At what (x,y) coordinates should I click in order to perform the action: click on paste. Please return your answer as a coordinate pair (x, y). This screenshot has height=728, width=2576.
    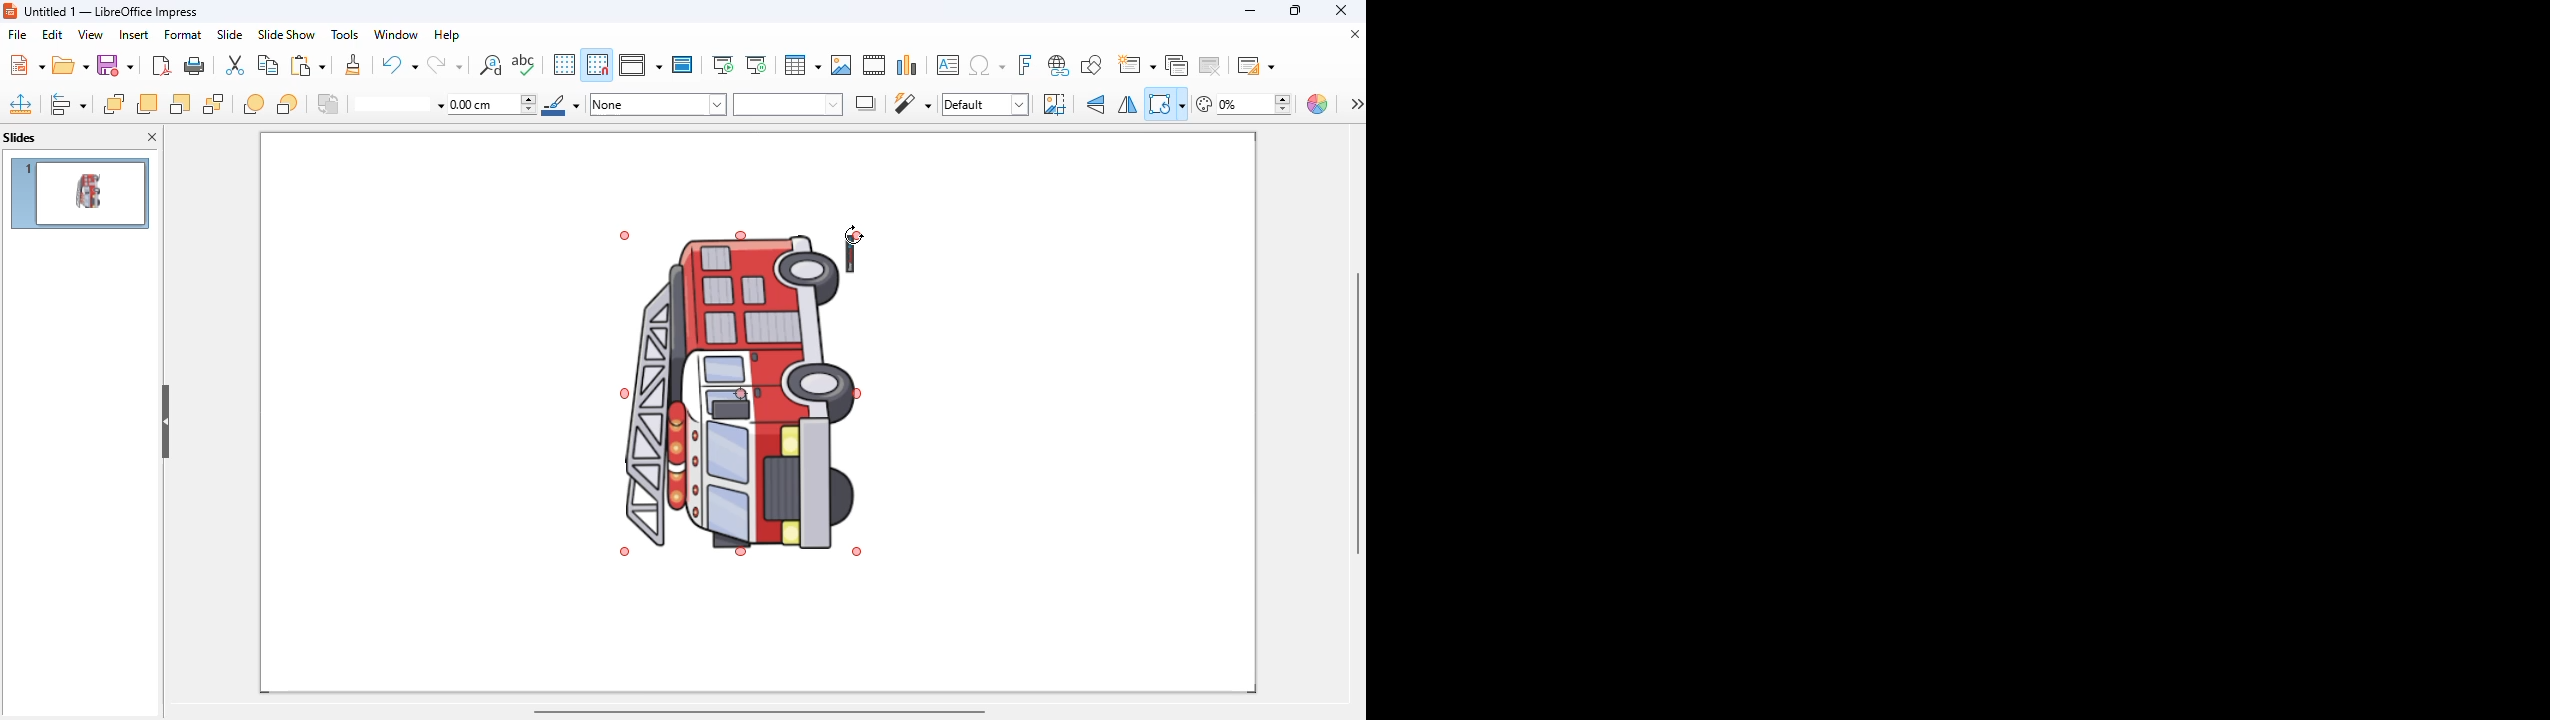
    Looking at the image, I should click on (307, 64).